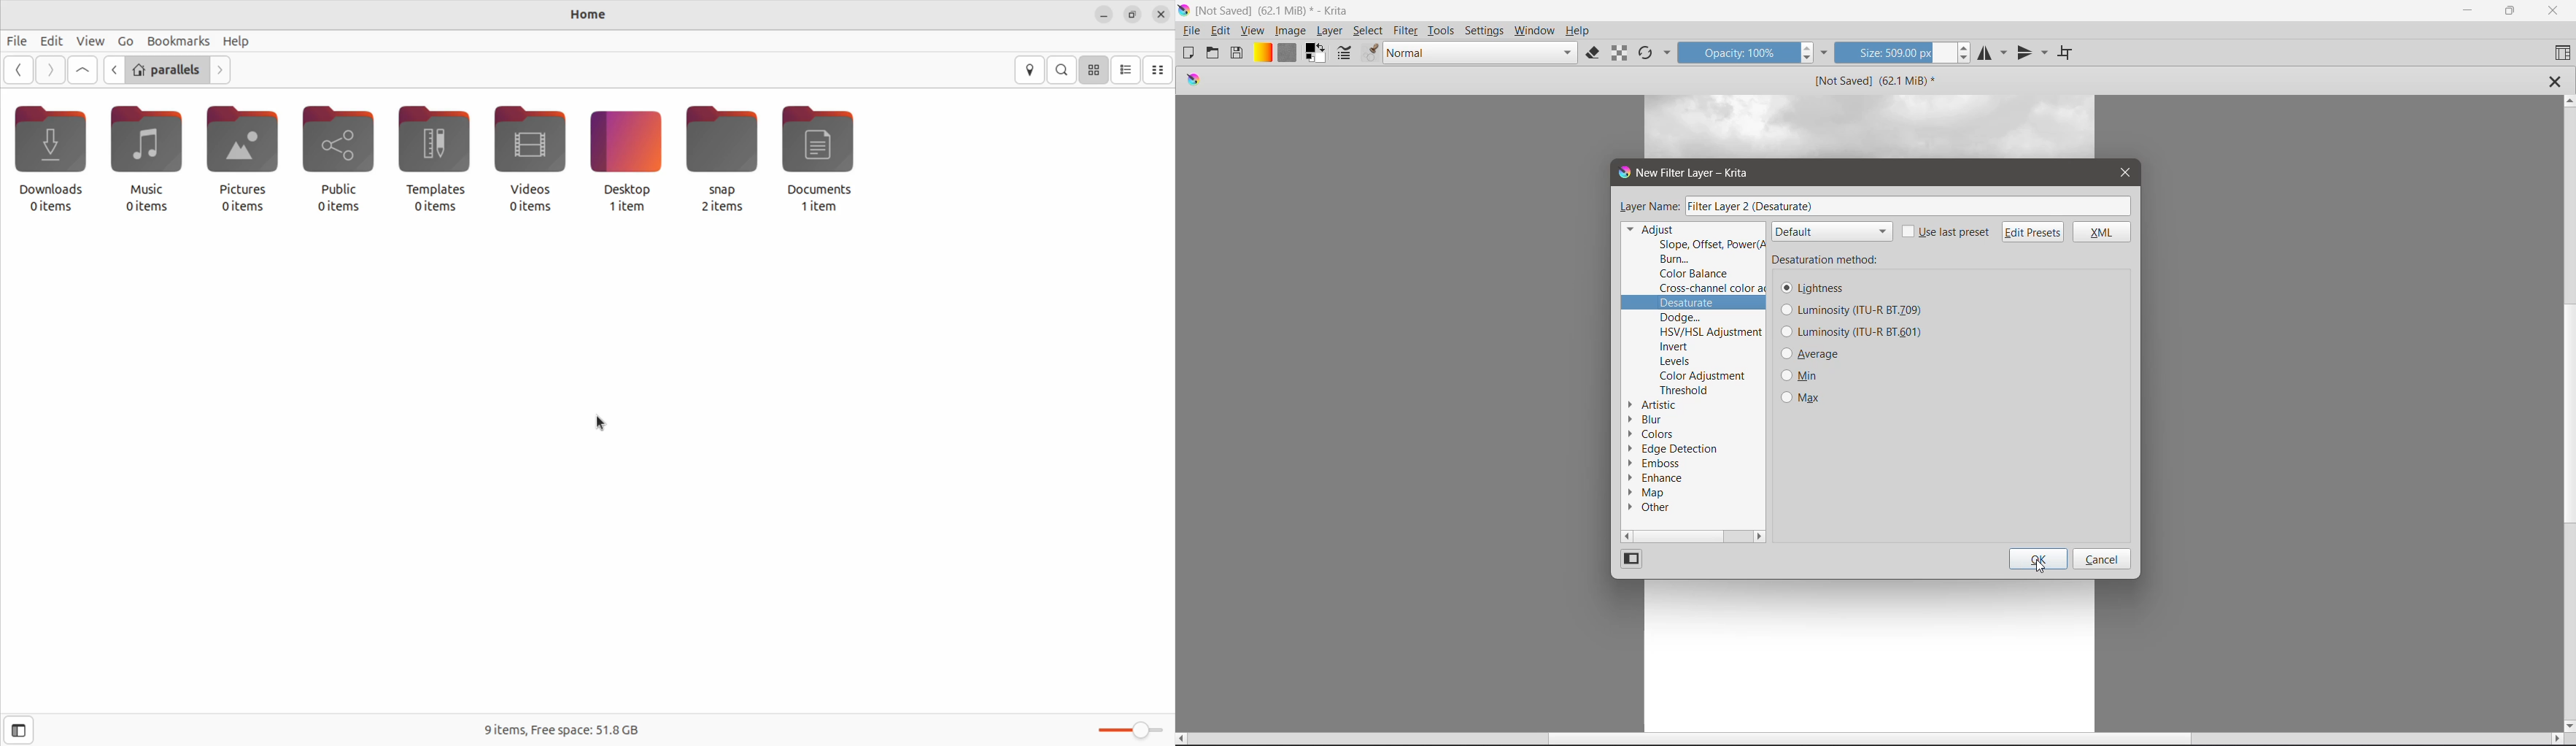 The height and width of the screenshot is (756, 2576). What do you see at coordinates (828, 148) in the screenshot?
I see `documents` at bounding box center [828, 148].